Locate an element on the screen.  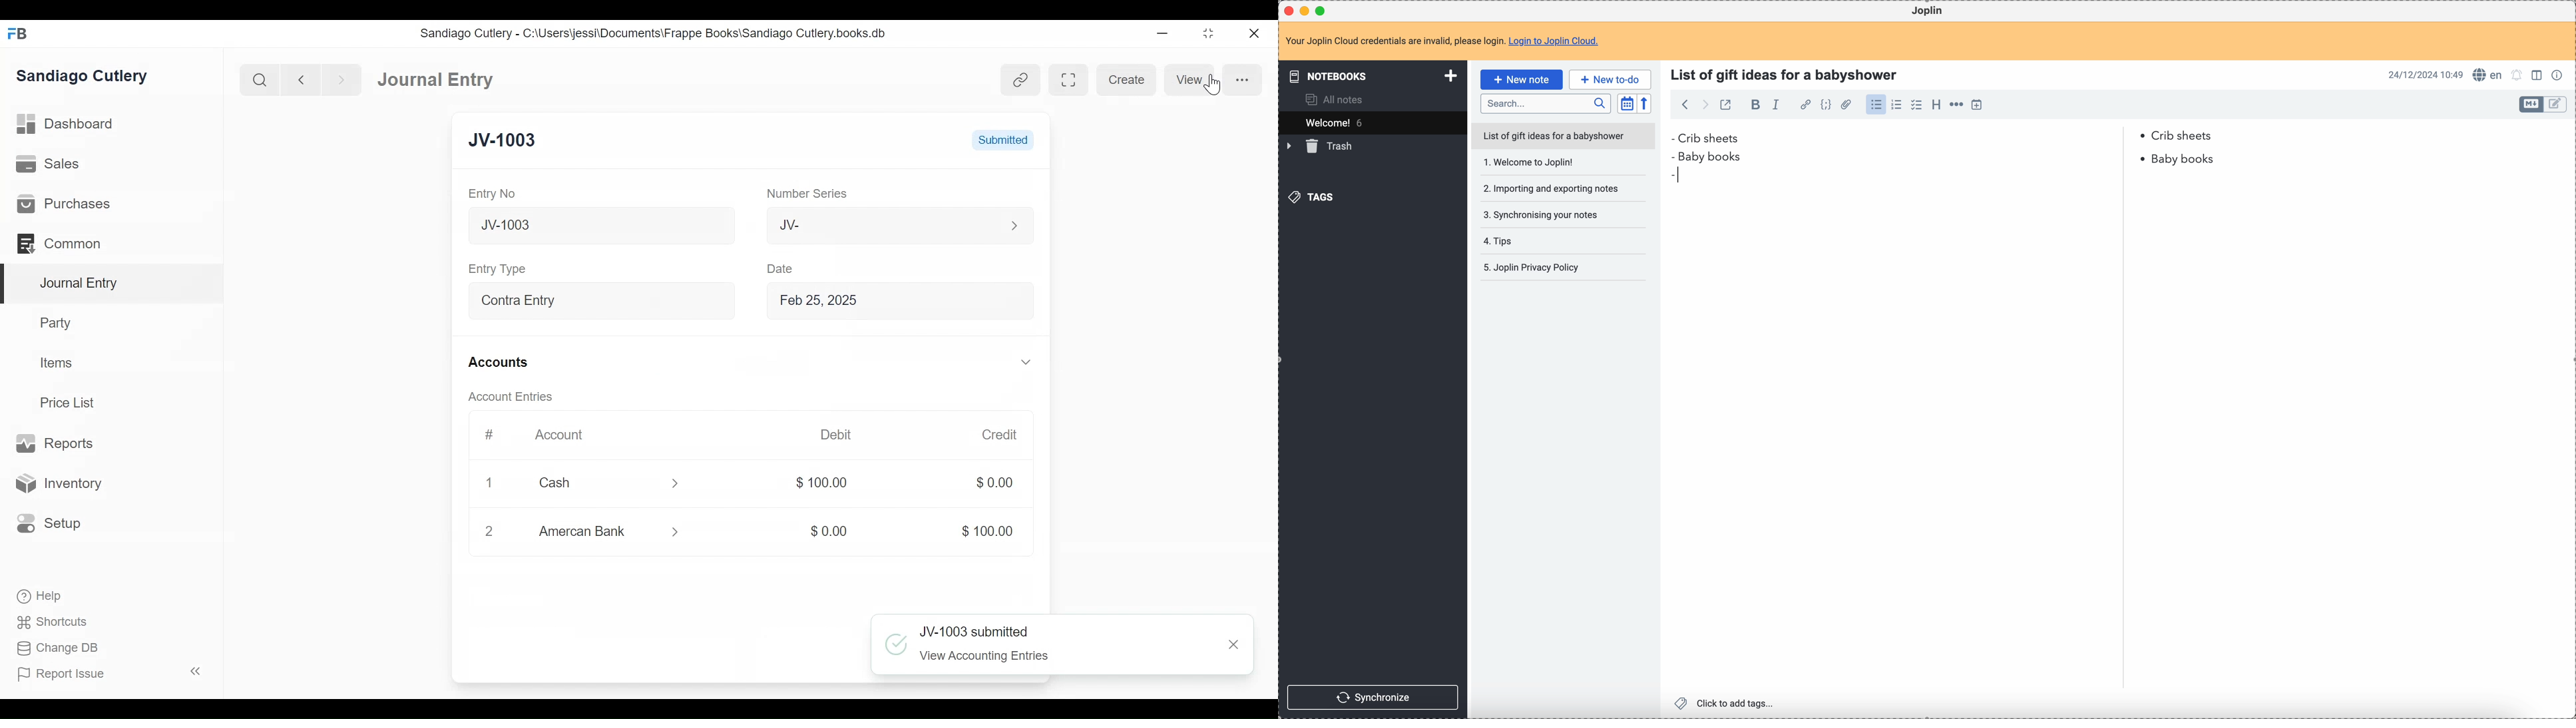
Restore is located at coordinates (1208, 35).